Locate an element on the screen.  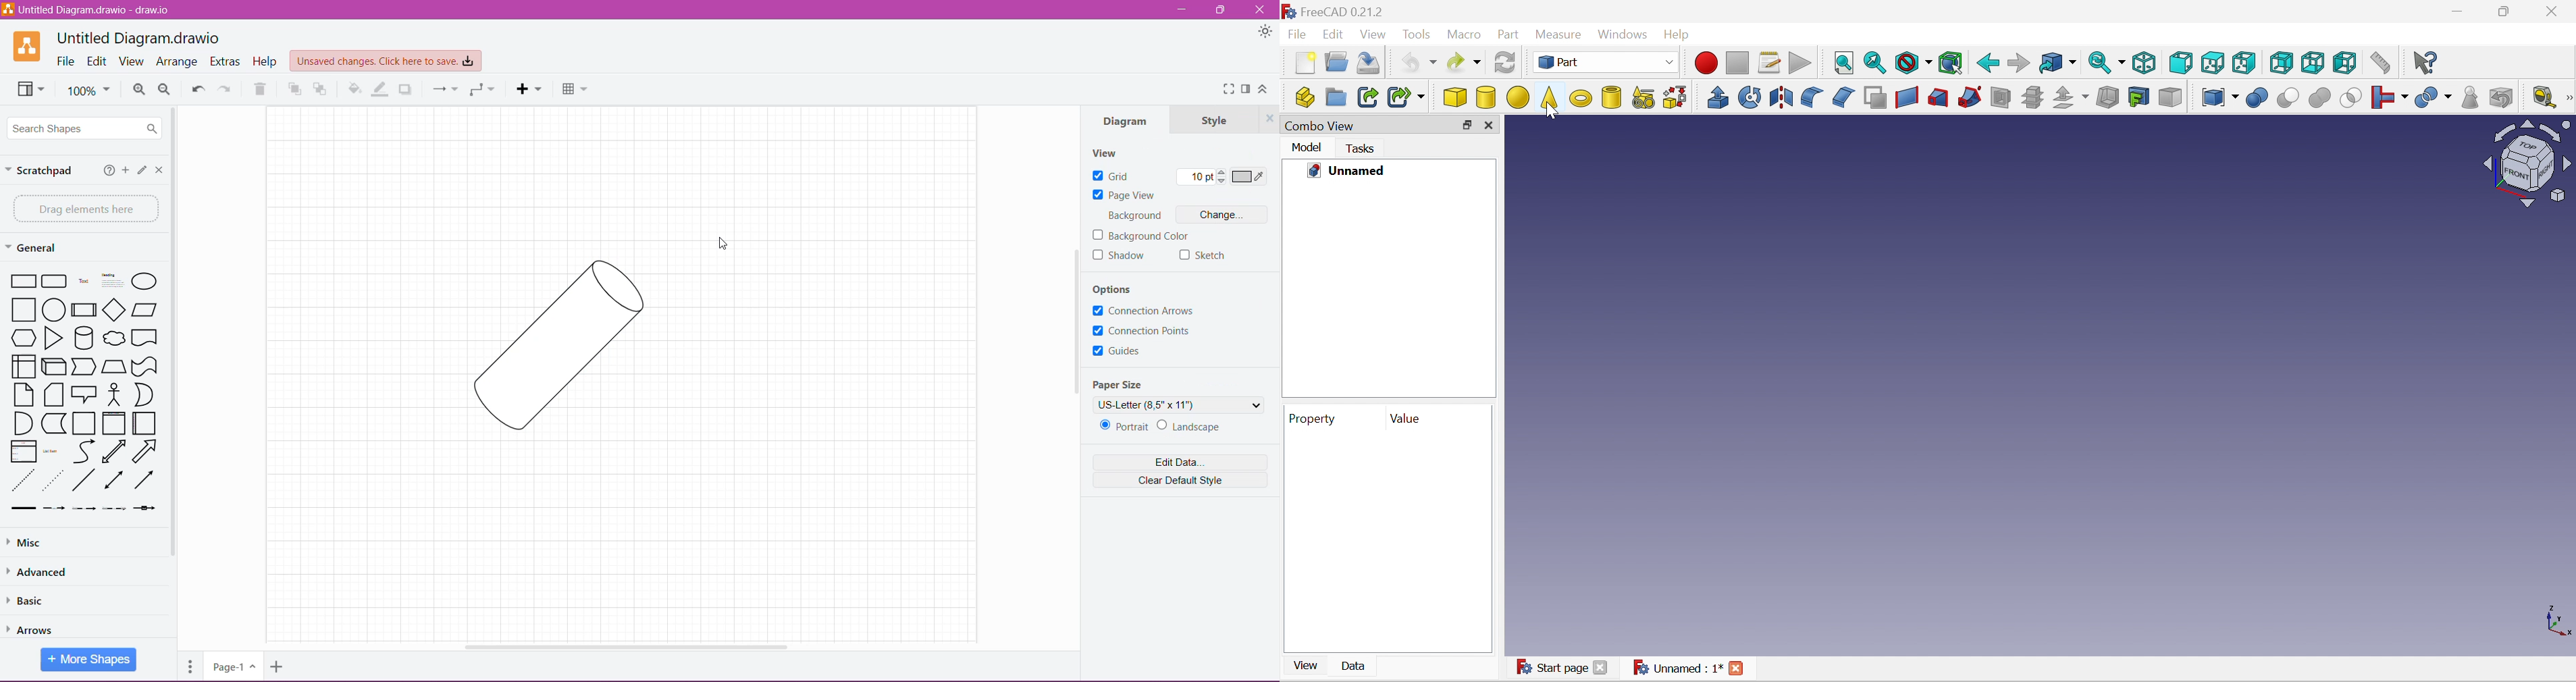
US Letter (8.5" x 11") is located at coordinates (1180, 406).